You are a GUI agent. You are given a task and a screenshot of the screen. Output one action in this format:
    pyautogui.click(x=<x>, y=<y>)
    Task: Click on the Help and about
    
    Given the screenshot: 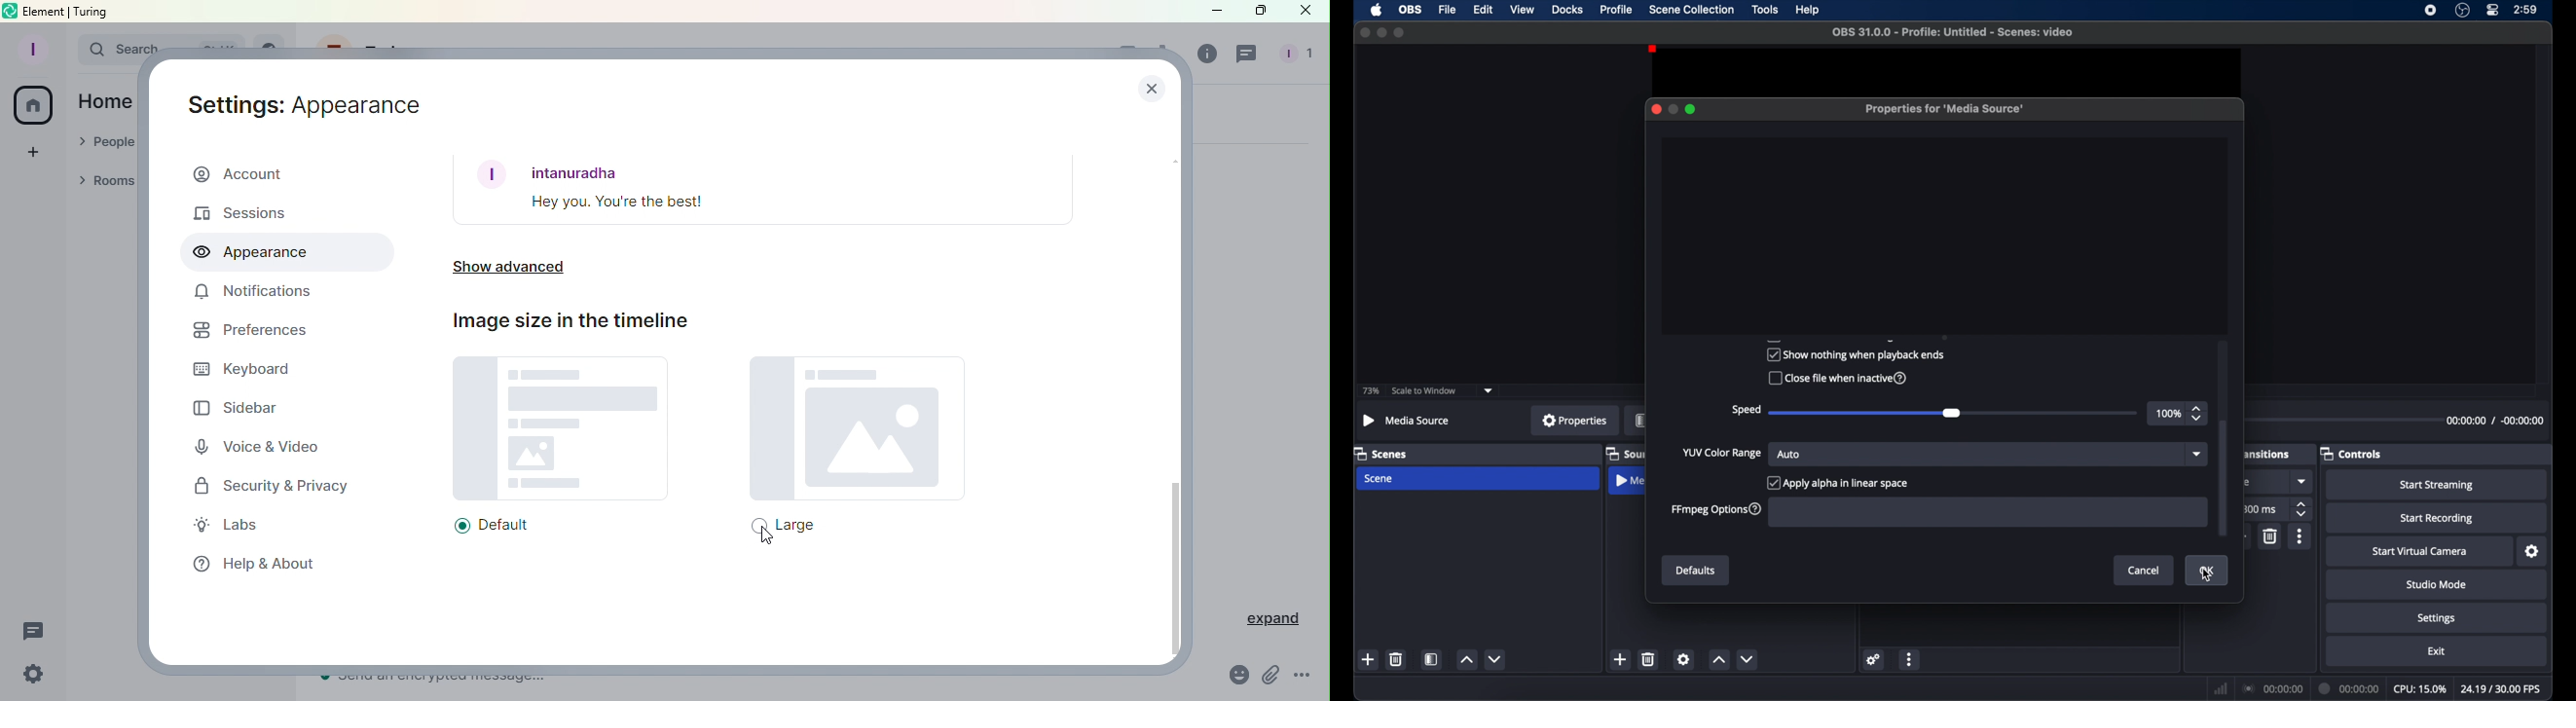 What is the action you would take?
    pyautogui.click(x=248, y=562)
    